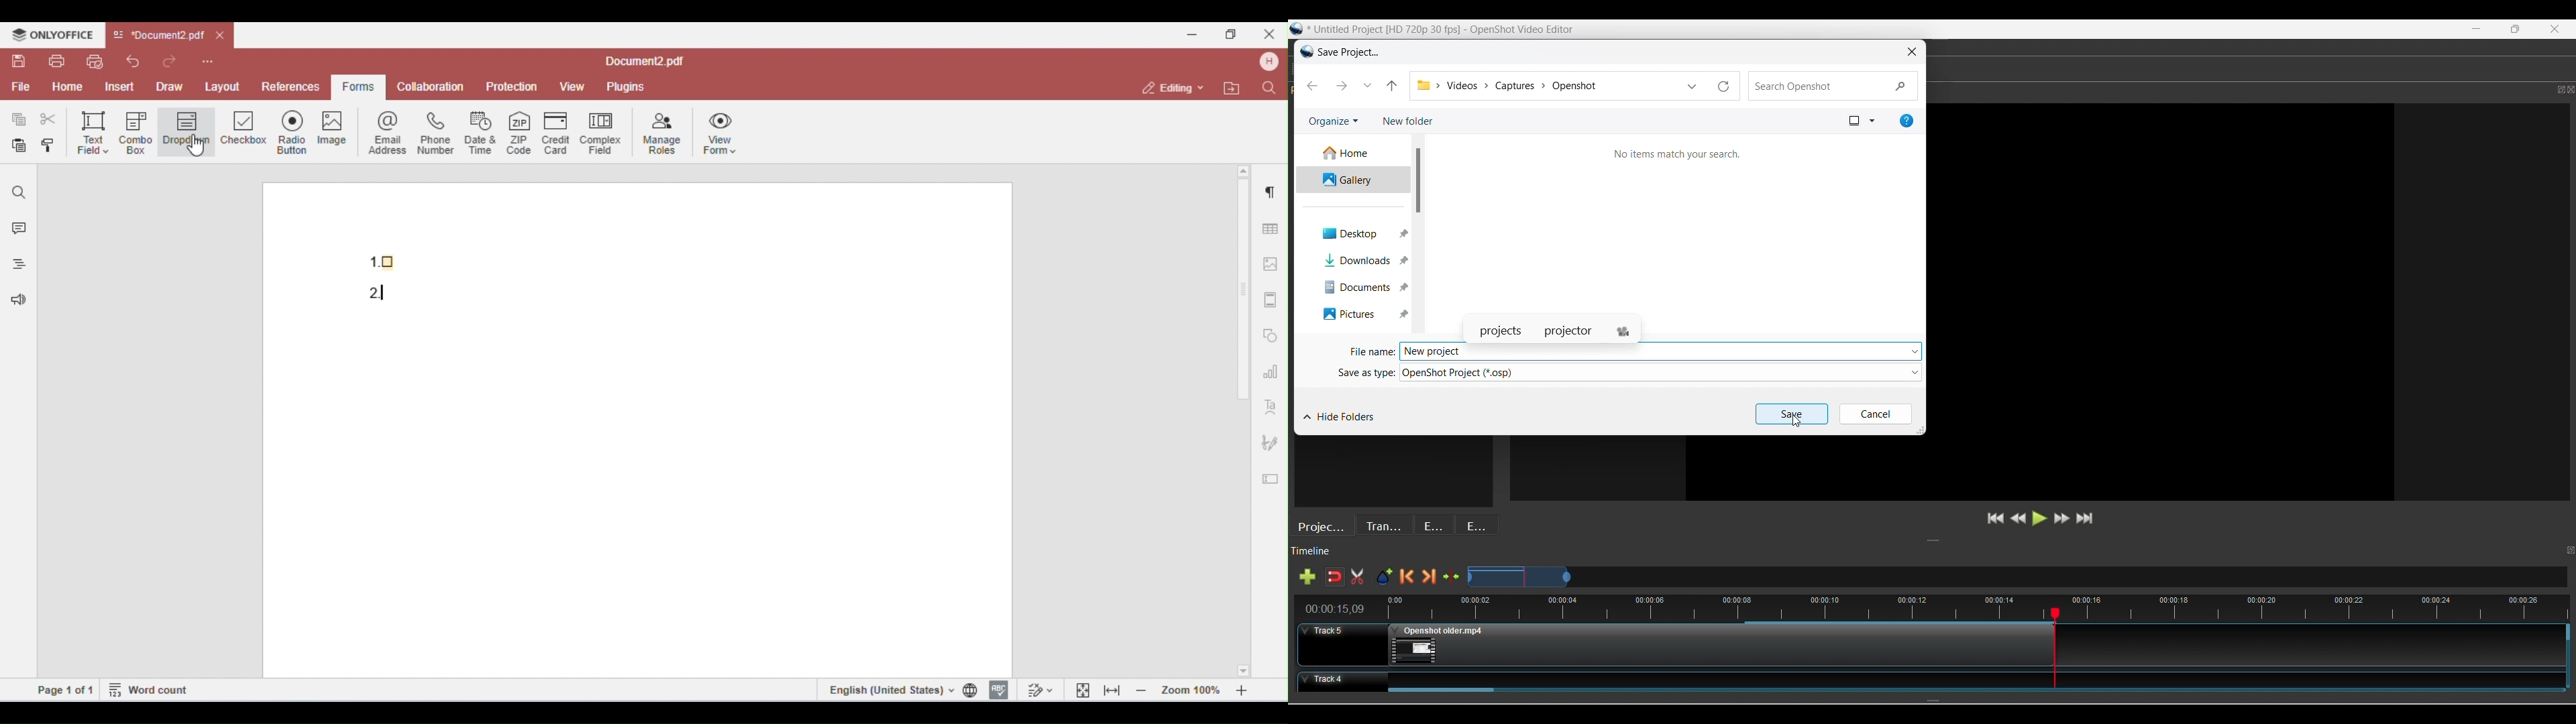  What do you see at coordinates (1441, 690) in the screenshot?
I see `Horizontal slide bar` at bounding box center [1441, 690].